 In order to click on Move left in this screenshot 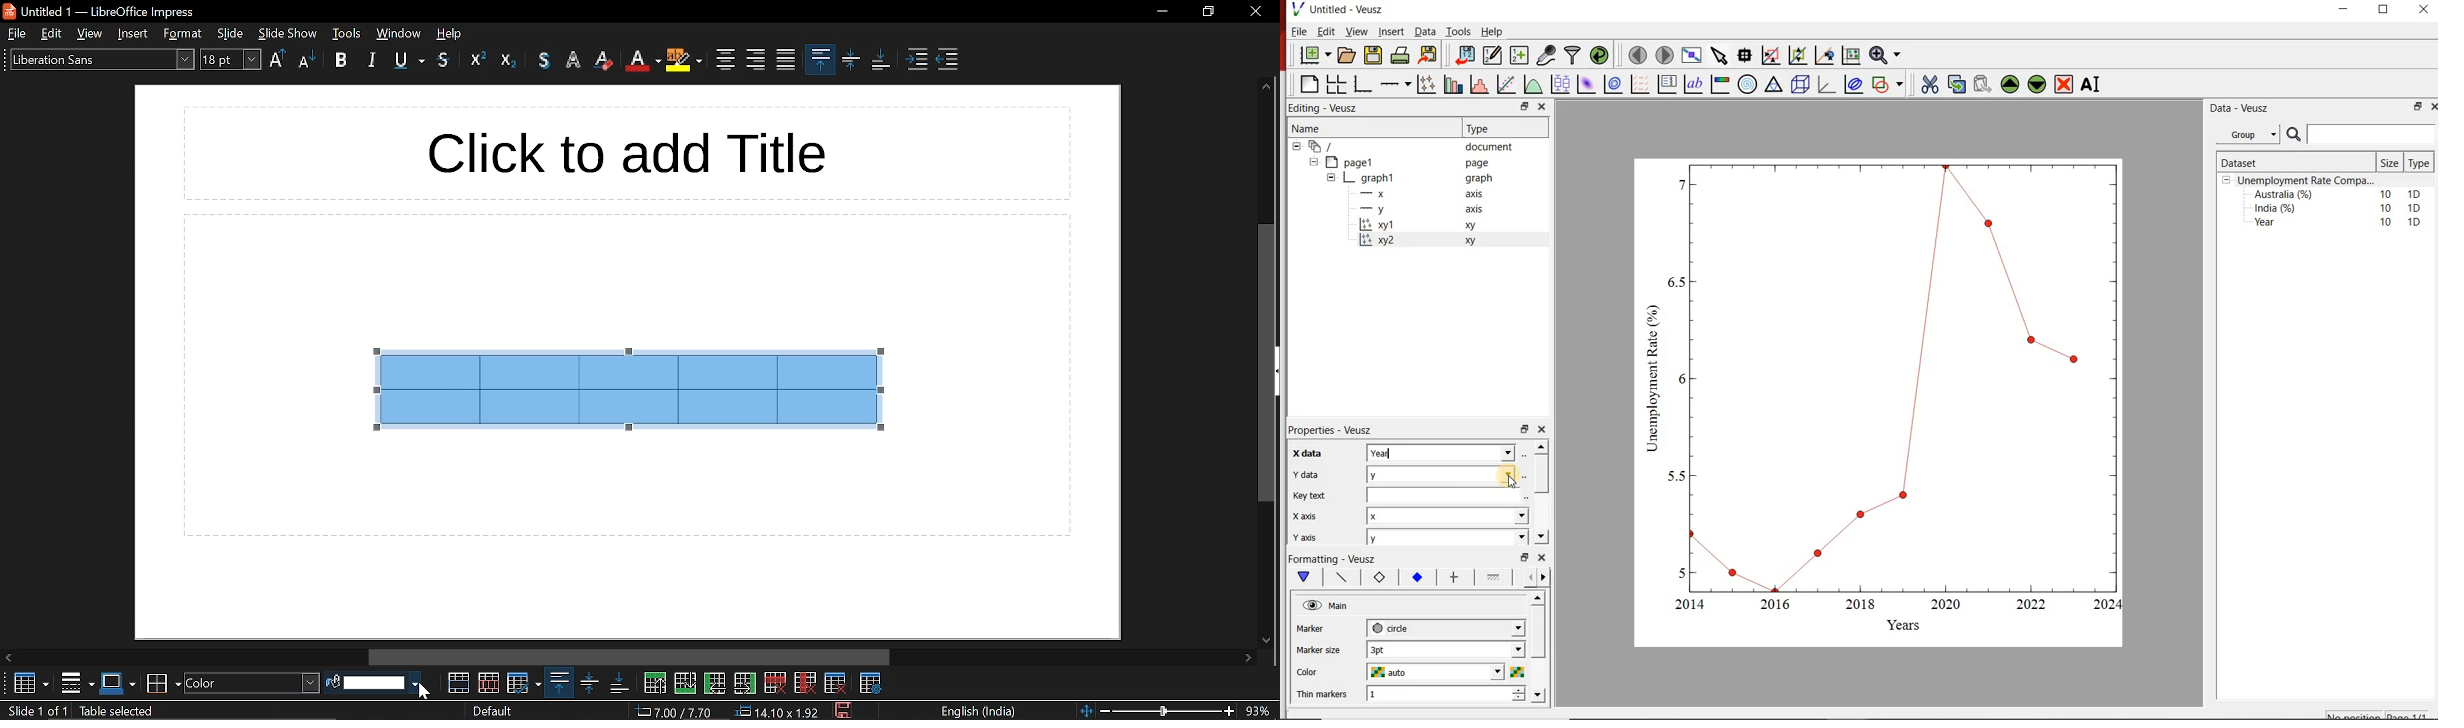, I will do `click(10, 657)`.